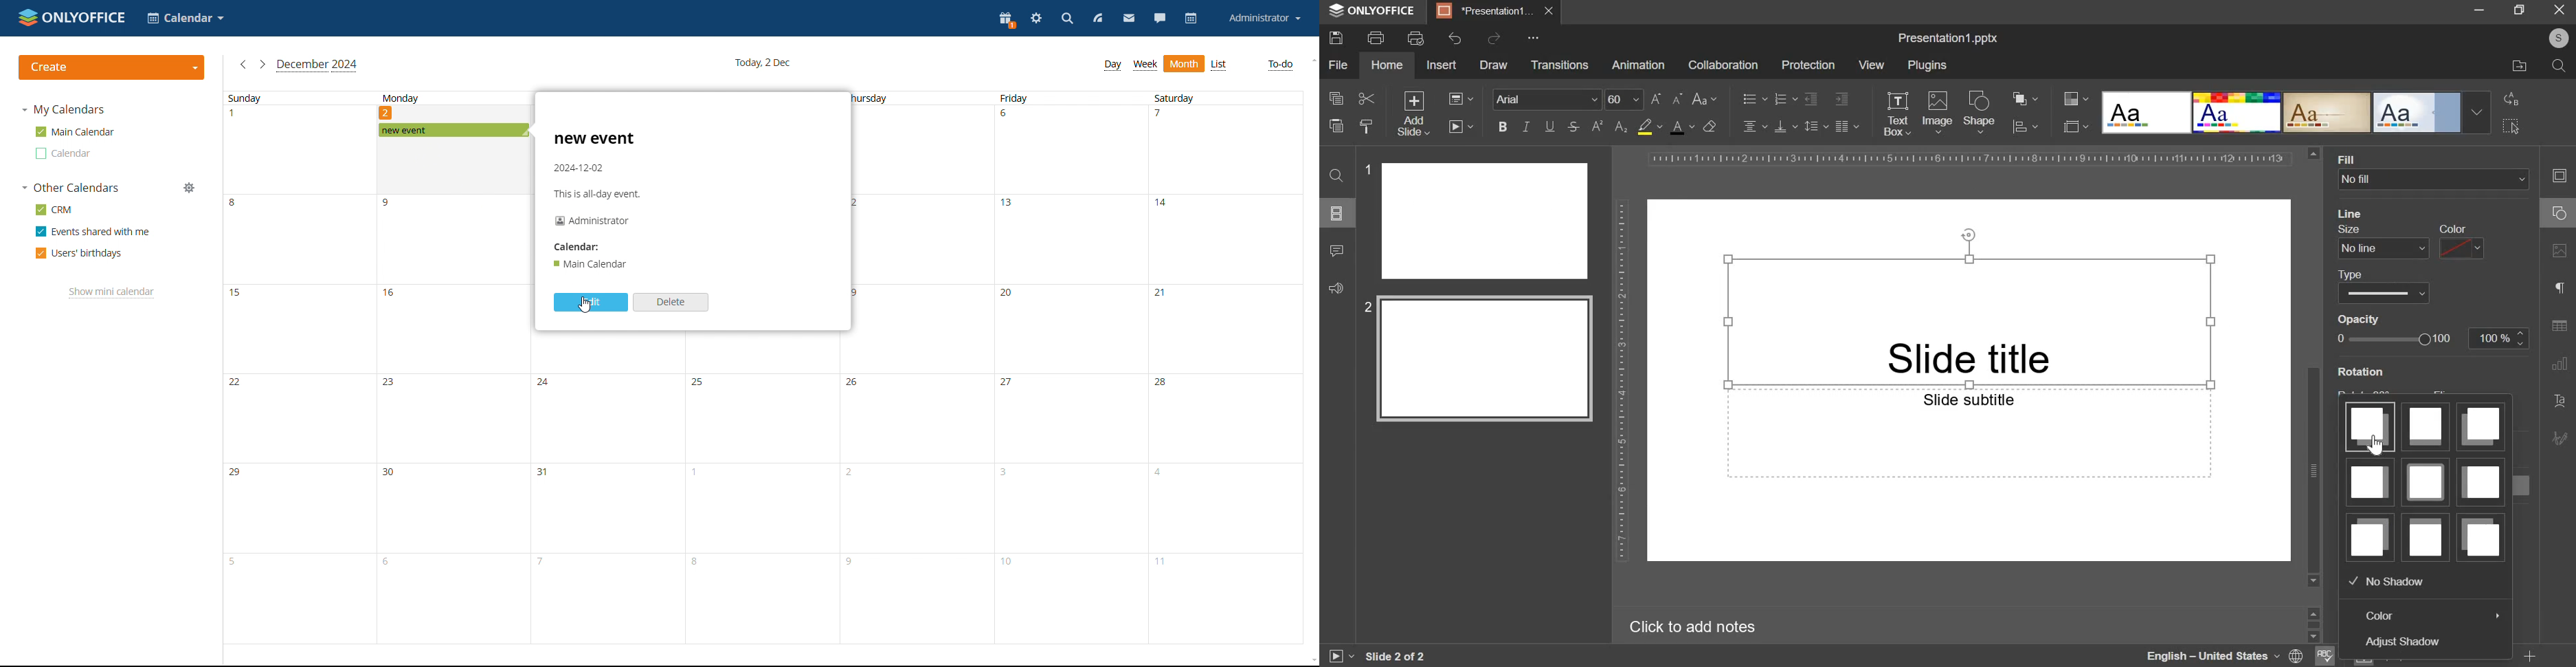 The image size is (2576, 672). Describe the element at coordinates (1842, 99) in the screenshot. I see `increase indent` at that location.